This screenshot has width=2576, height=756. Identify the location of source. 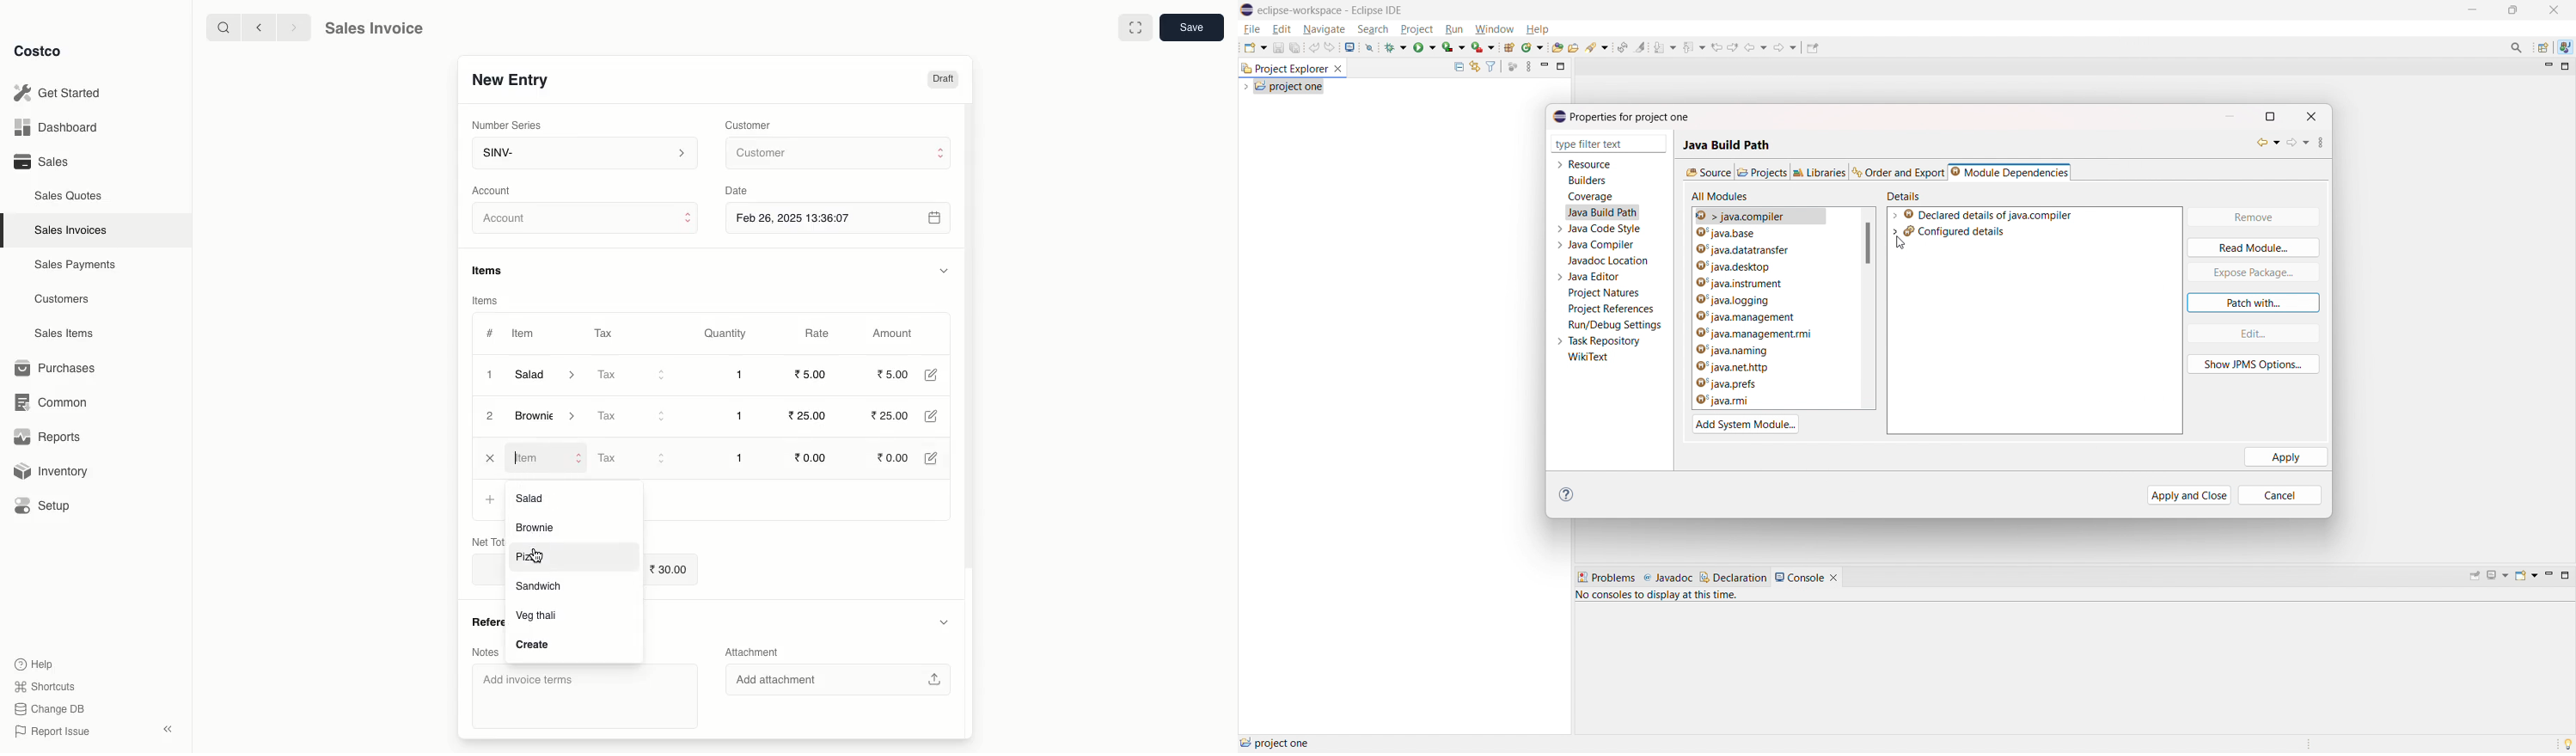
(1708, 172).